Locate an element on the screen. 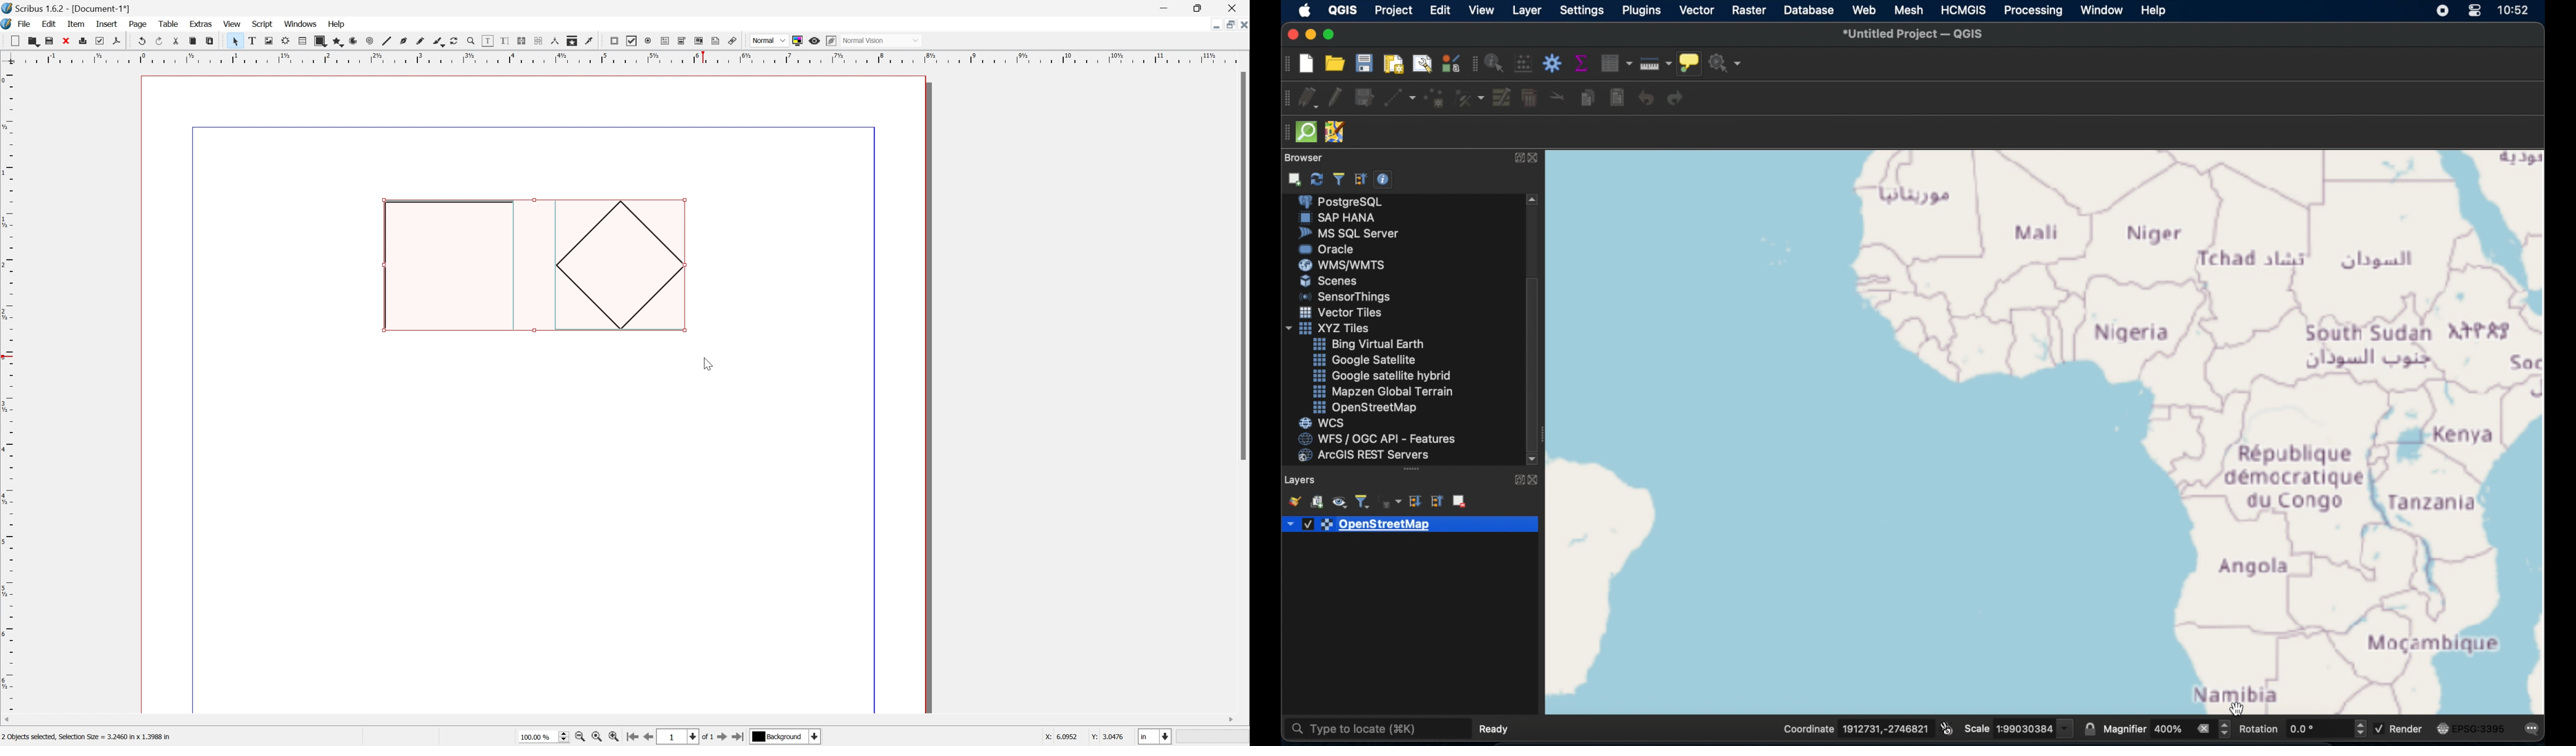  rotation 0.0 is located at coordinates (2302, 727).